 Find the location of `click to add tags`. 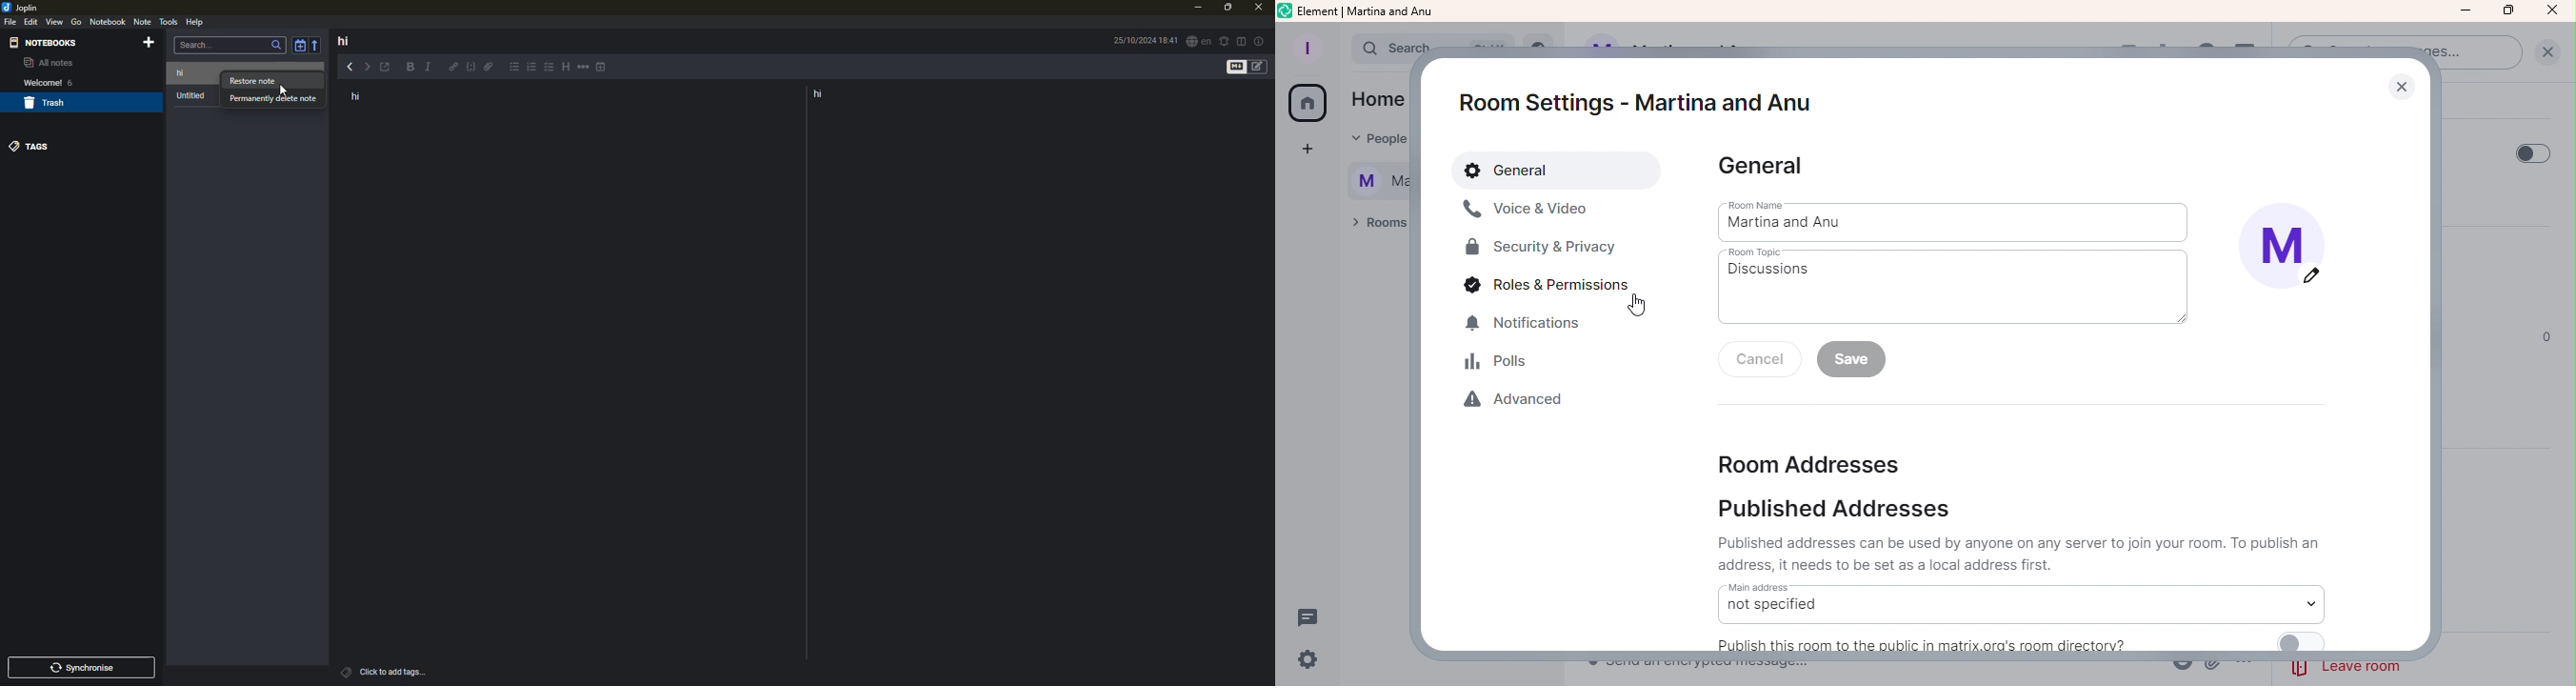

click to add tags is located at coordinates (404, 670).